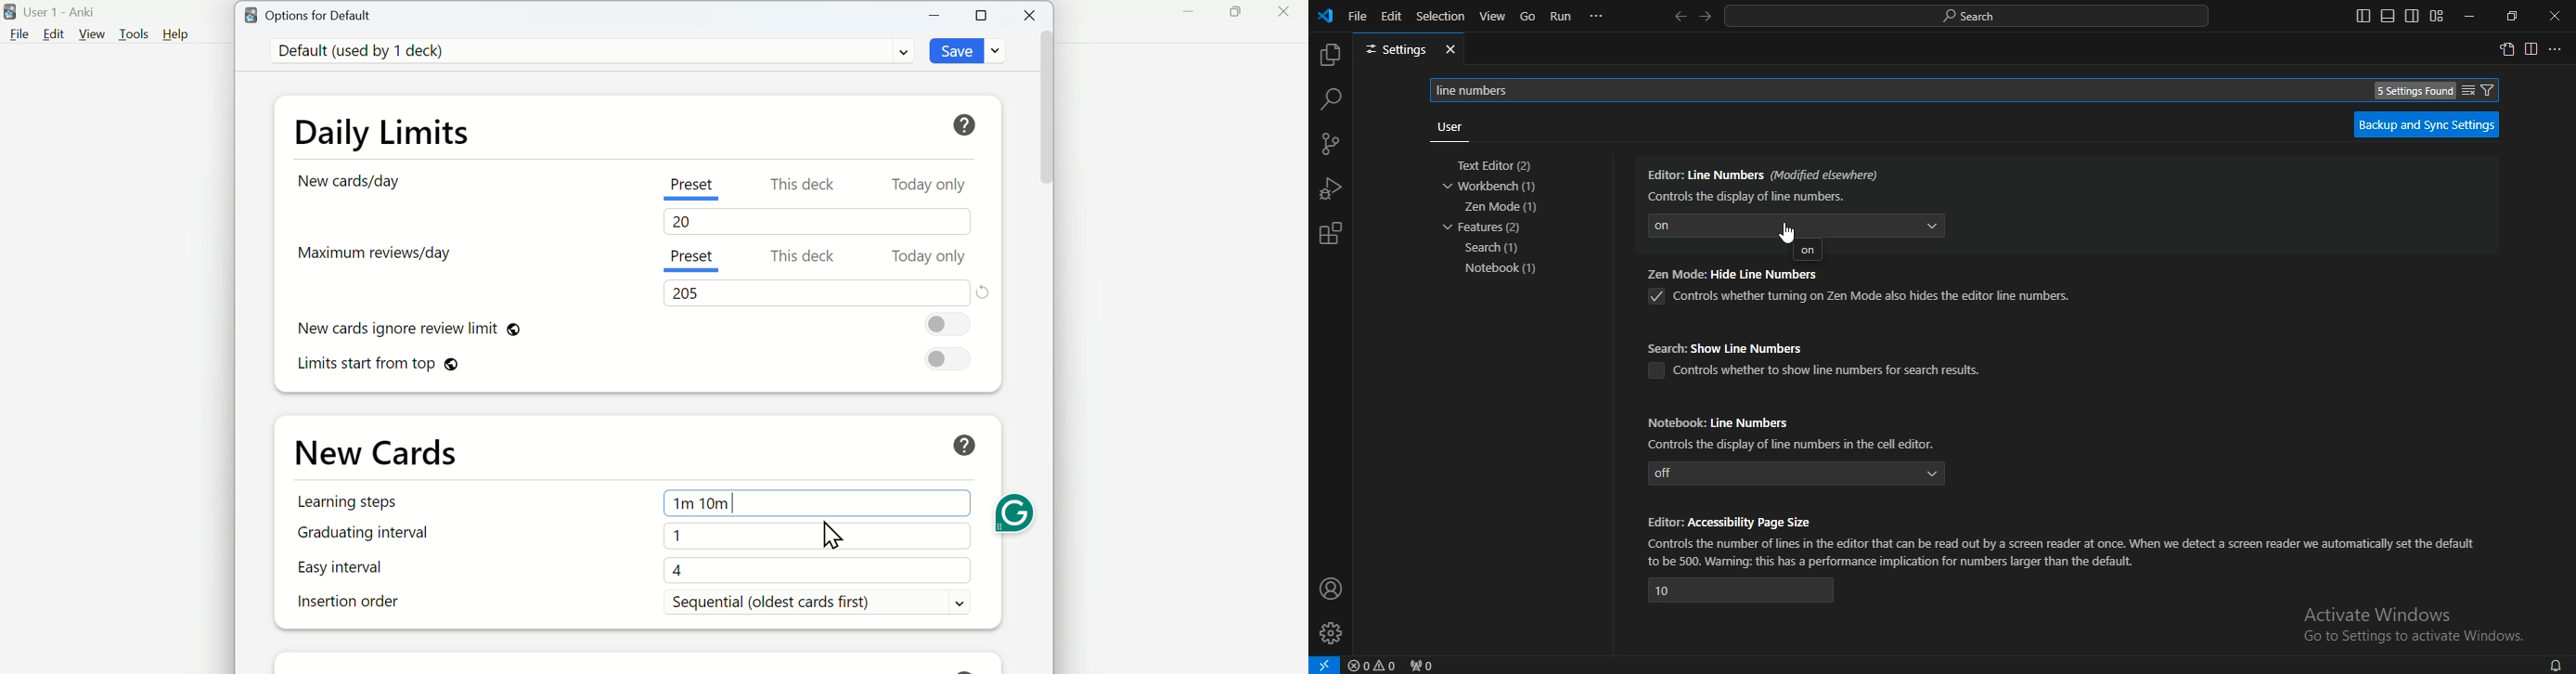 This screenshot has width=2576, height=700. I want to click on Tools, so click(133, 35).